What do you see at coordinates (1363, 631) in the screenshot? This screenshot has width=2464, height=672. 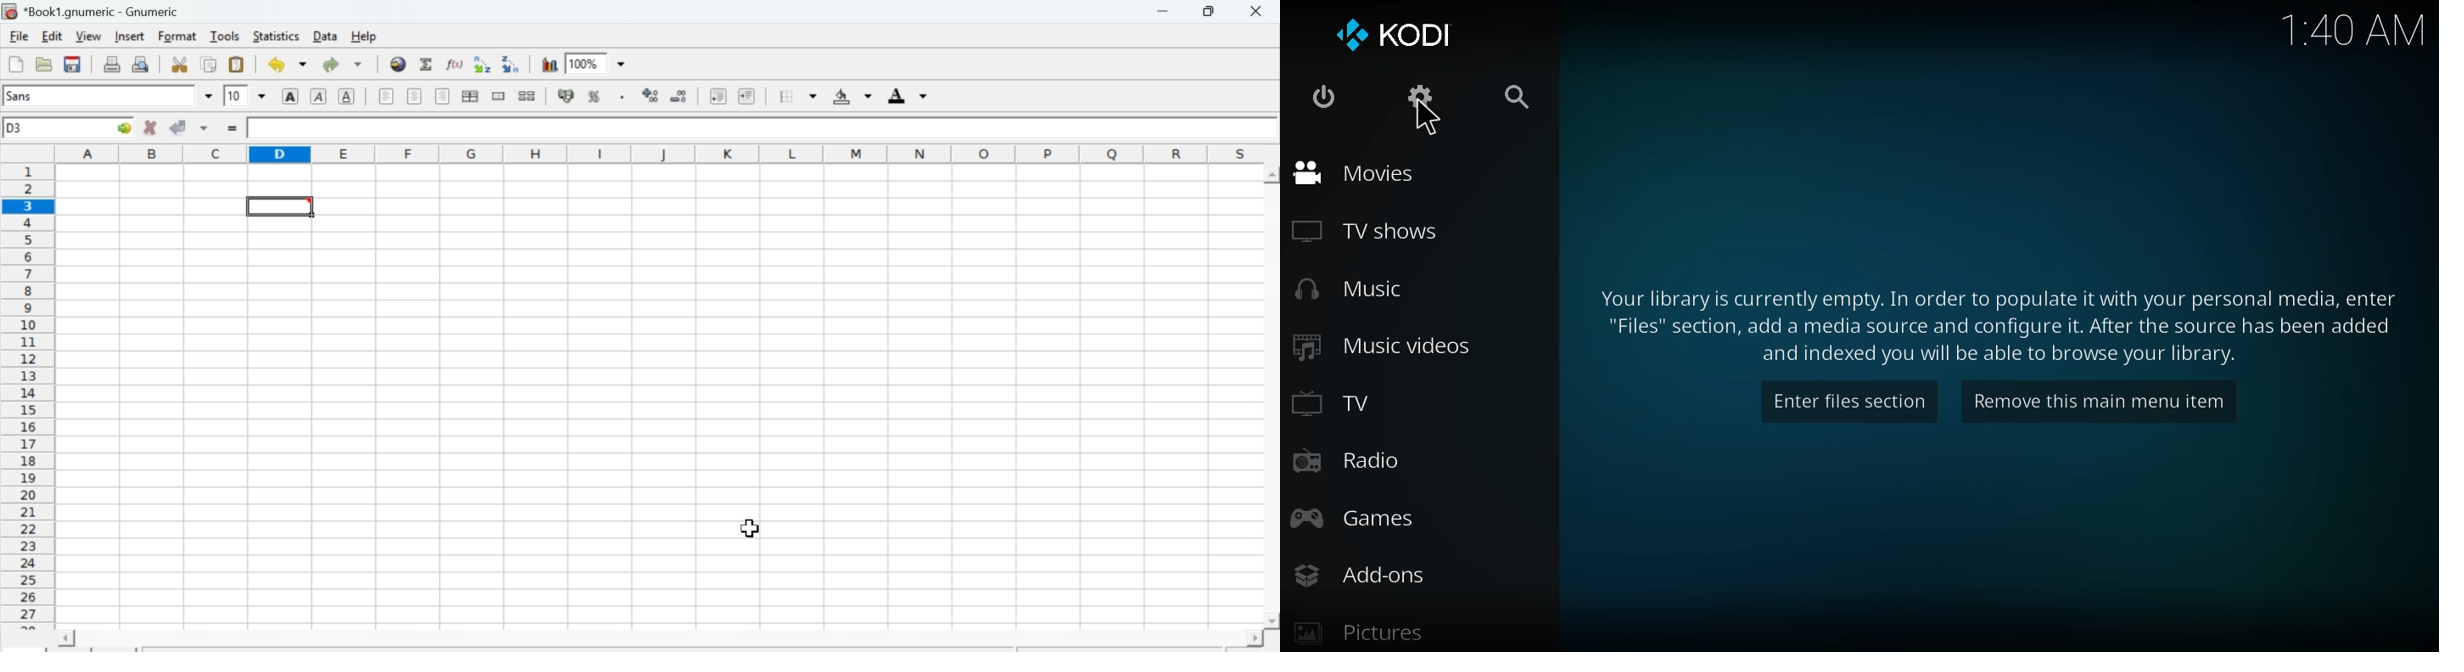 I see `pictures` at bounding box center [1363, 631].